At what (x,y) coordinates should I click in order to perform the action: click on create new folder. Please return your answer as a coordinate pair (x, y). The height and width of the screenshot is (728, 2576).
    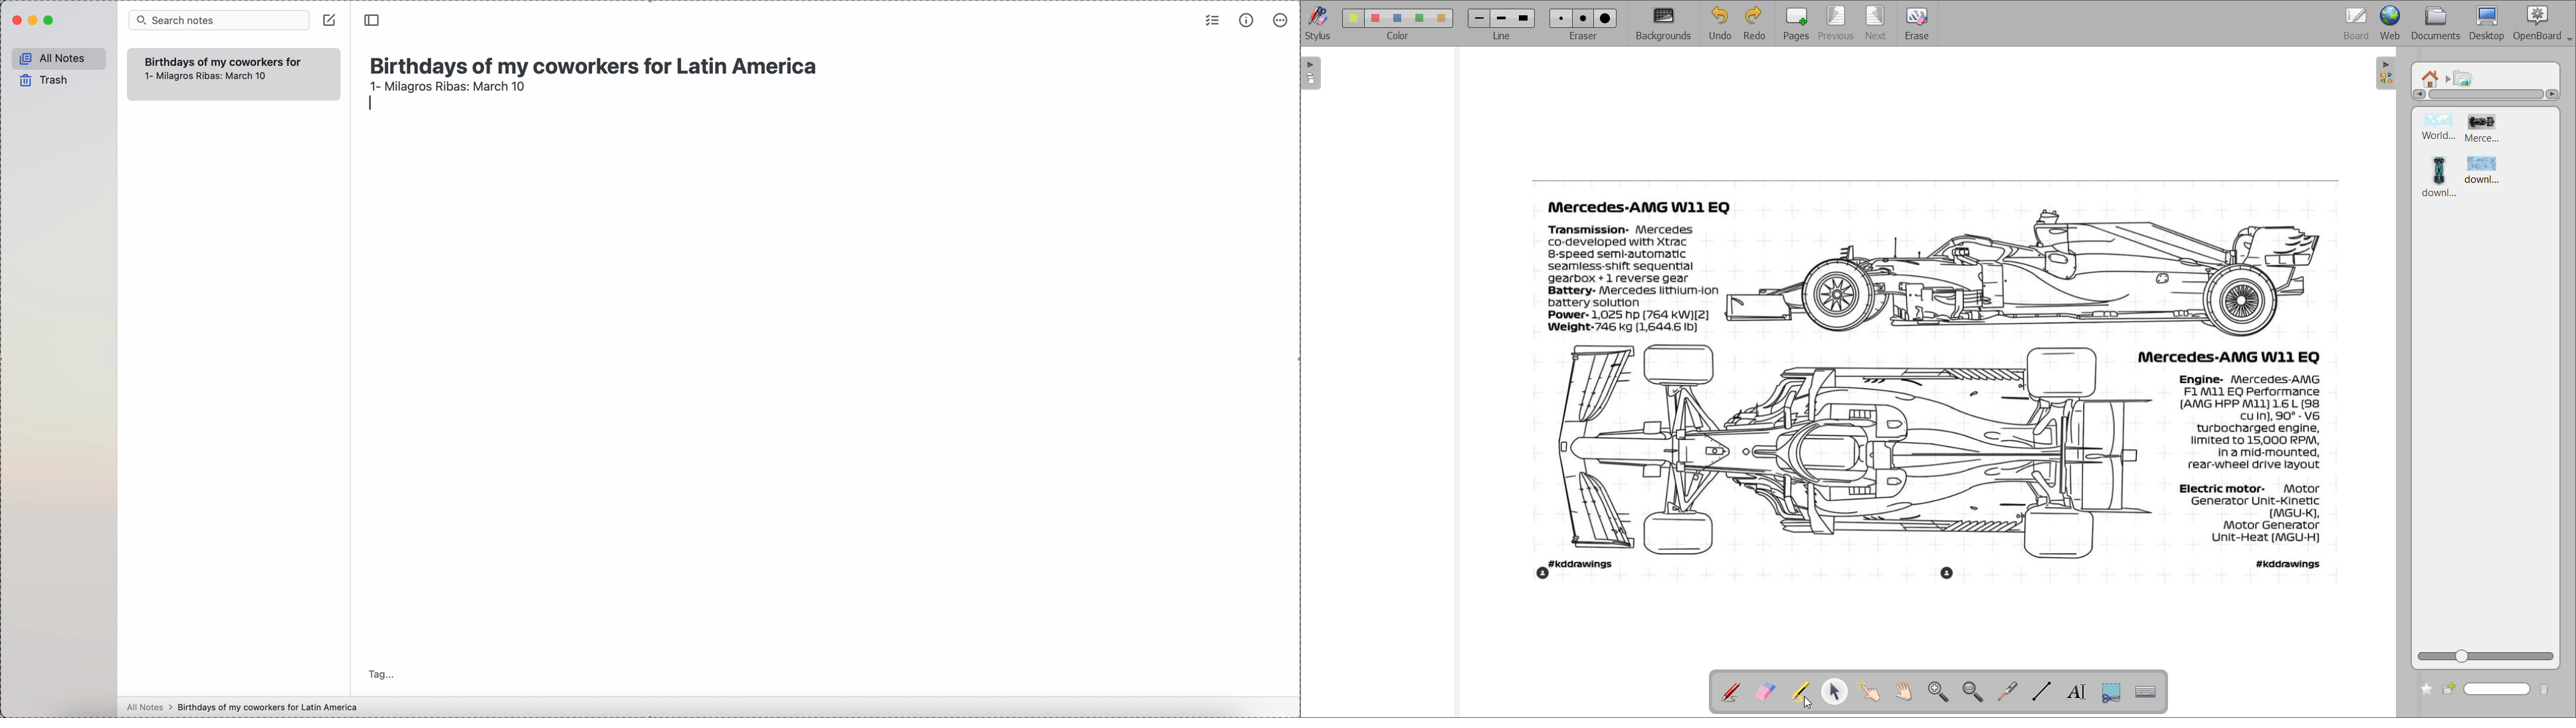
    Looking at the image, I should click on (2451, 689).